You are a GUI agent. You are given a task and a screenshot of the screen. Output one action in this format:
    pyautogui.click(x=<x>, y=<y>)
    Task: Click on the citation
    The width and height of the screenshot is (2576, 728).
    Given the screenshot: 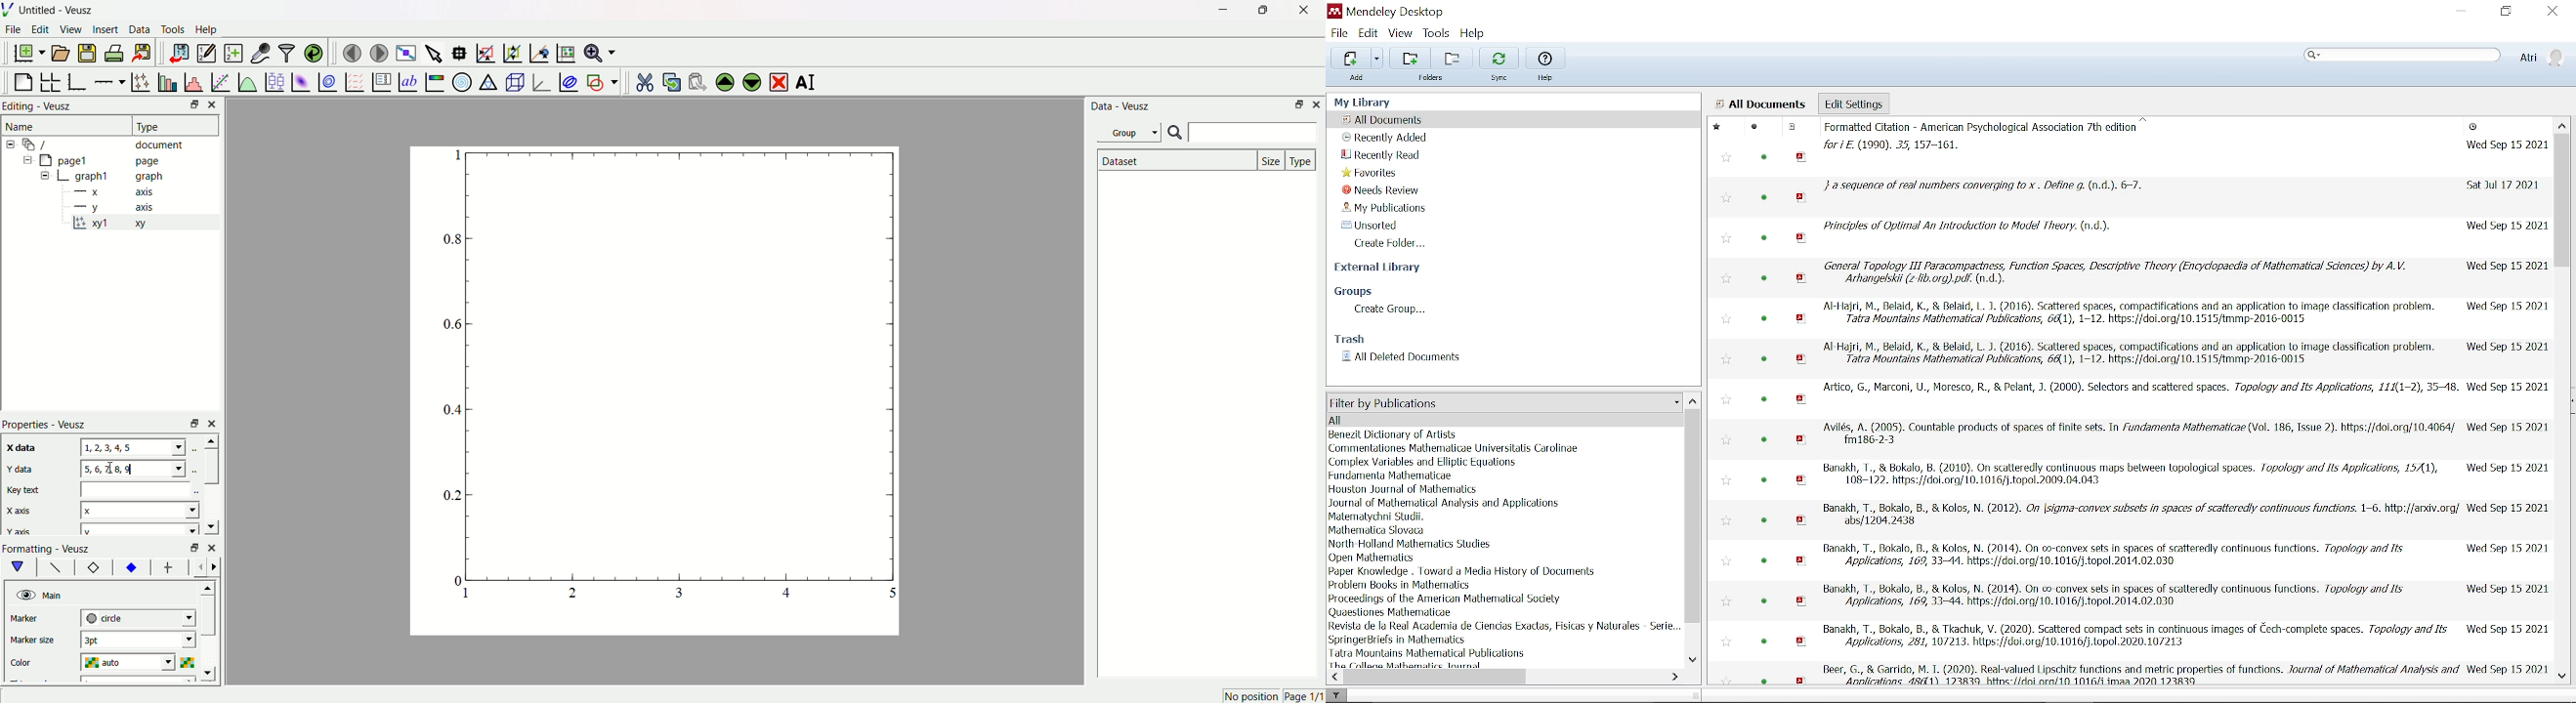 What is the action you would take?
    pyautogui.click(x=2118, y=596)
    